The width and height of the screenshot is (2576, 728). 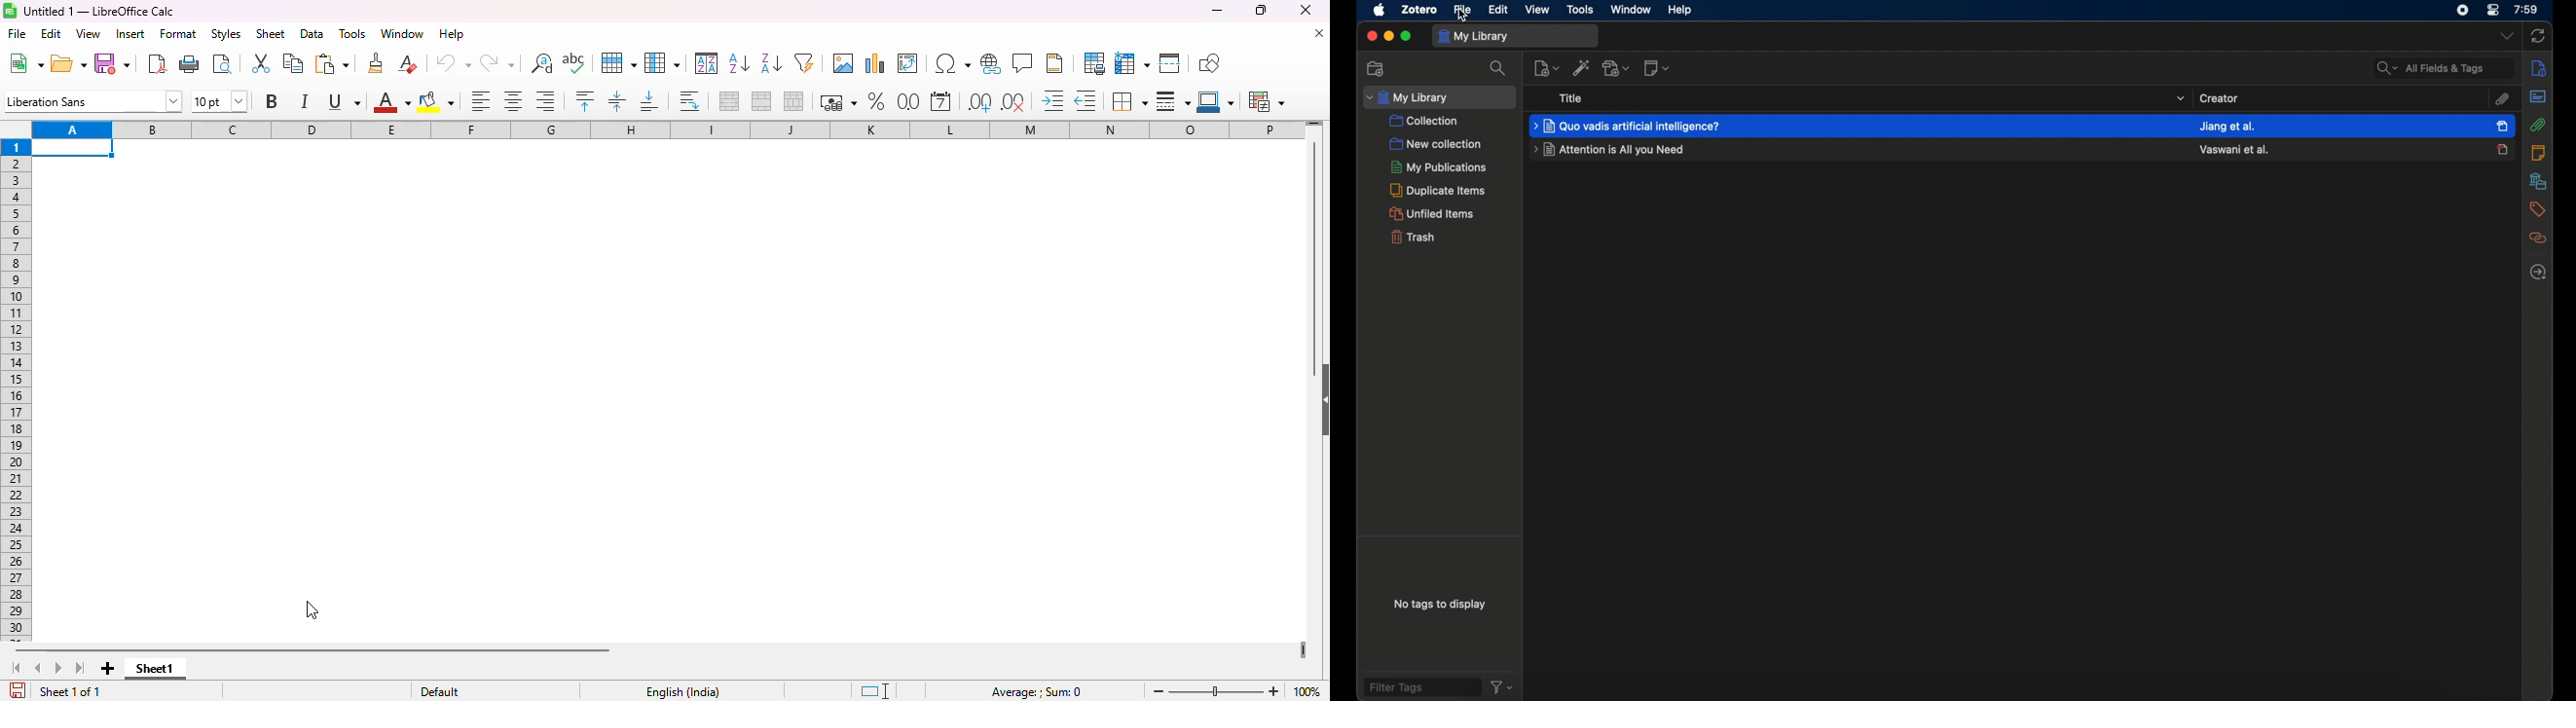 I want to click on standard selection, so click(x=876, y=690).